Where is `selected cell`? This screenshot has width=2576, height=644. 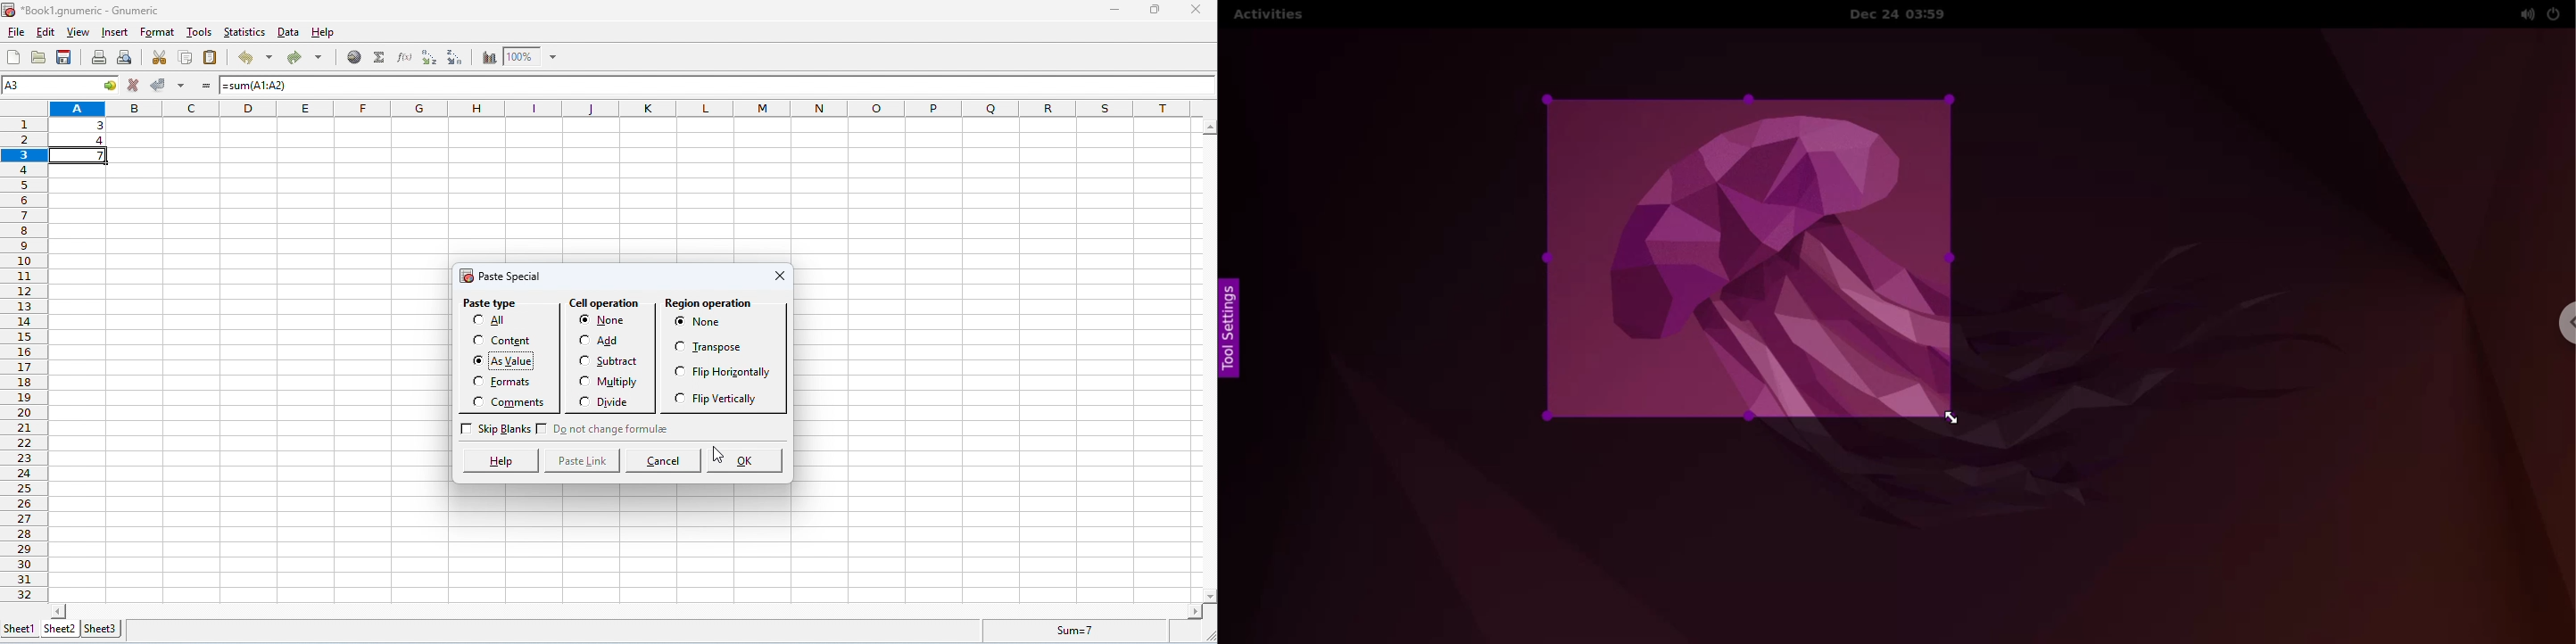 selected cell is located at coordinates (60, 87).